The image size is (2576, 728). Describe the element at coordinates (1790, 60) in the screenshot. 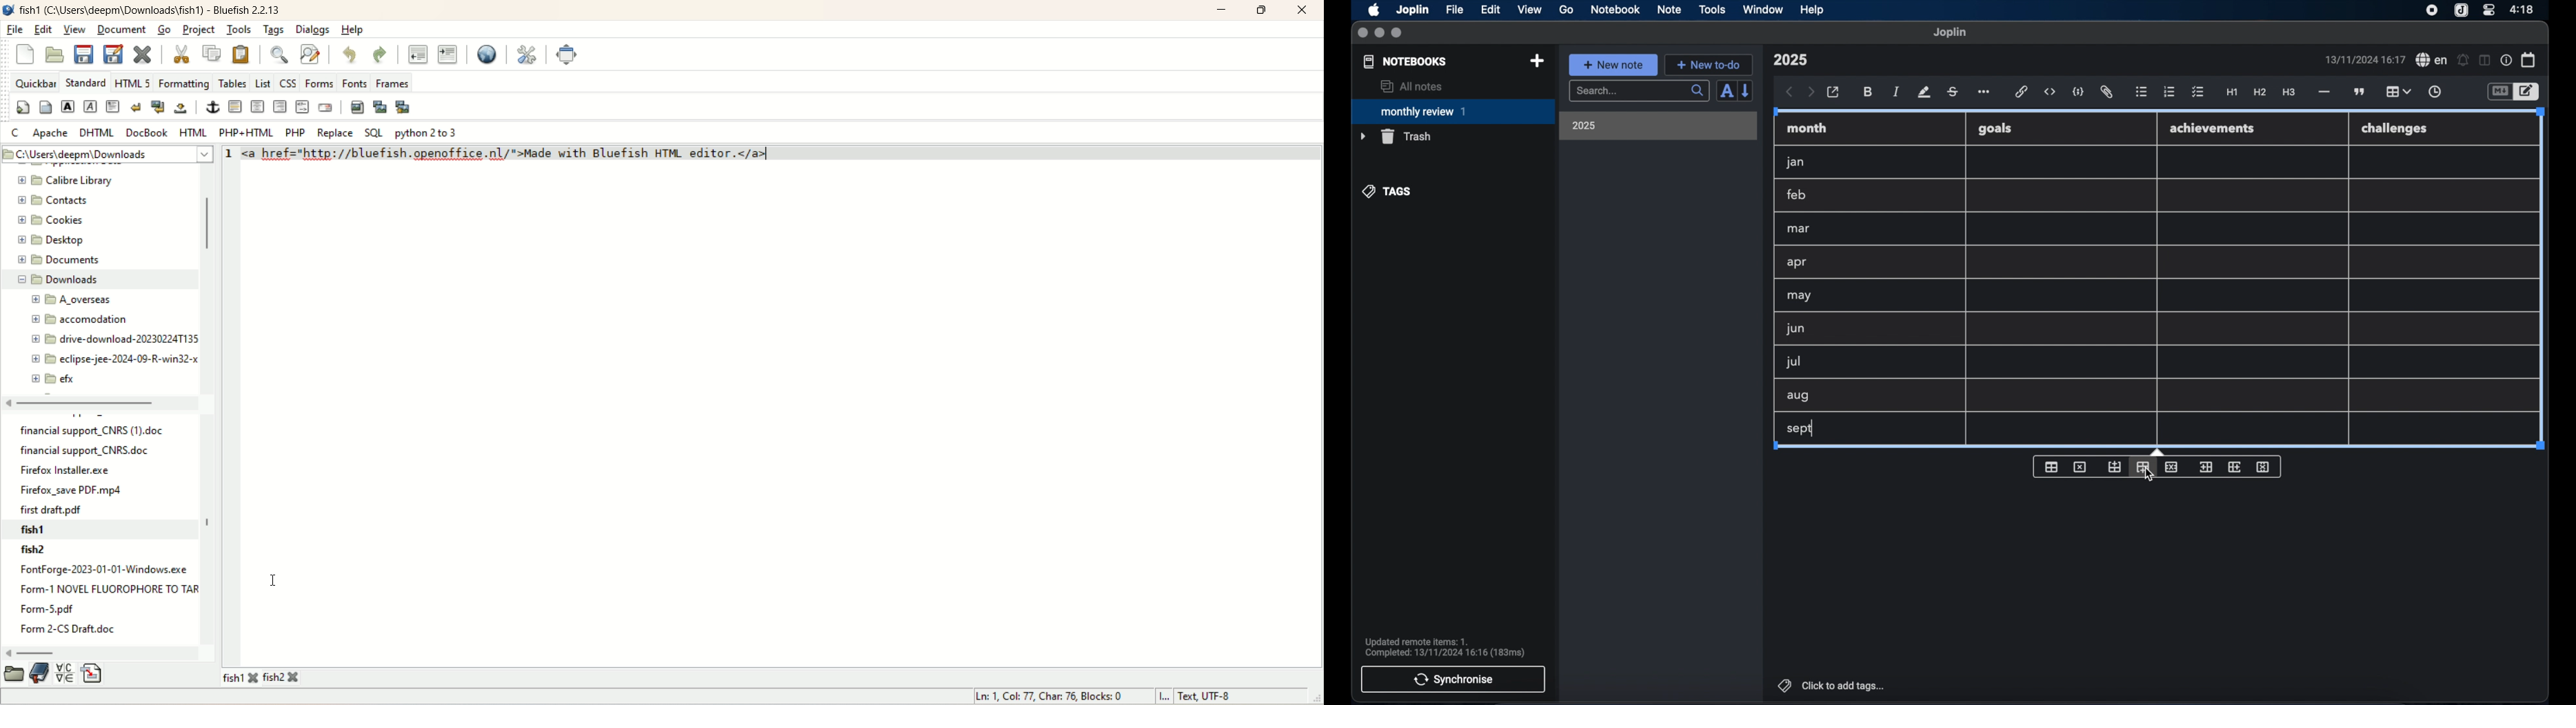

I see `note title` at that location.